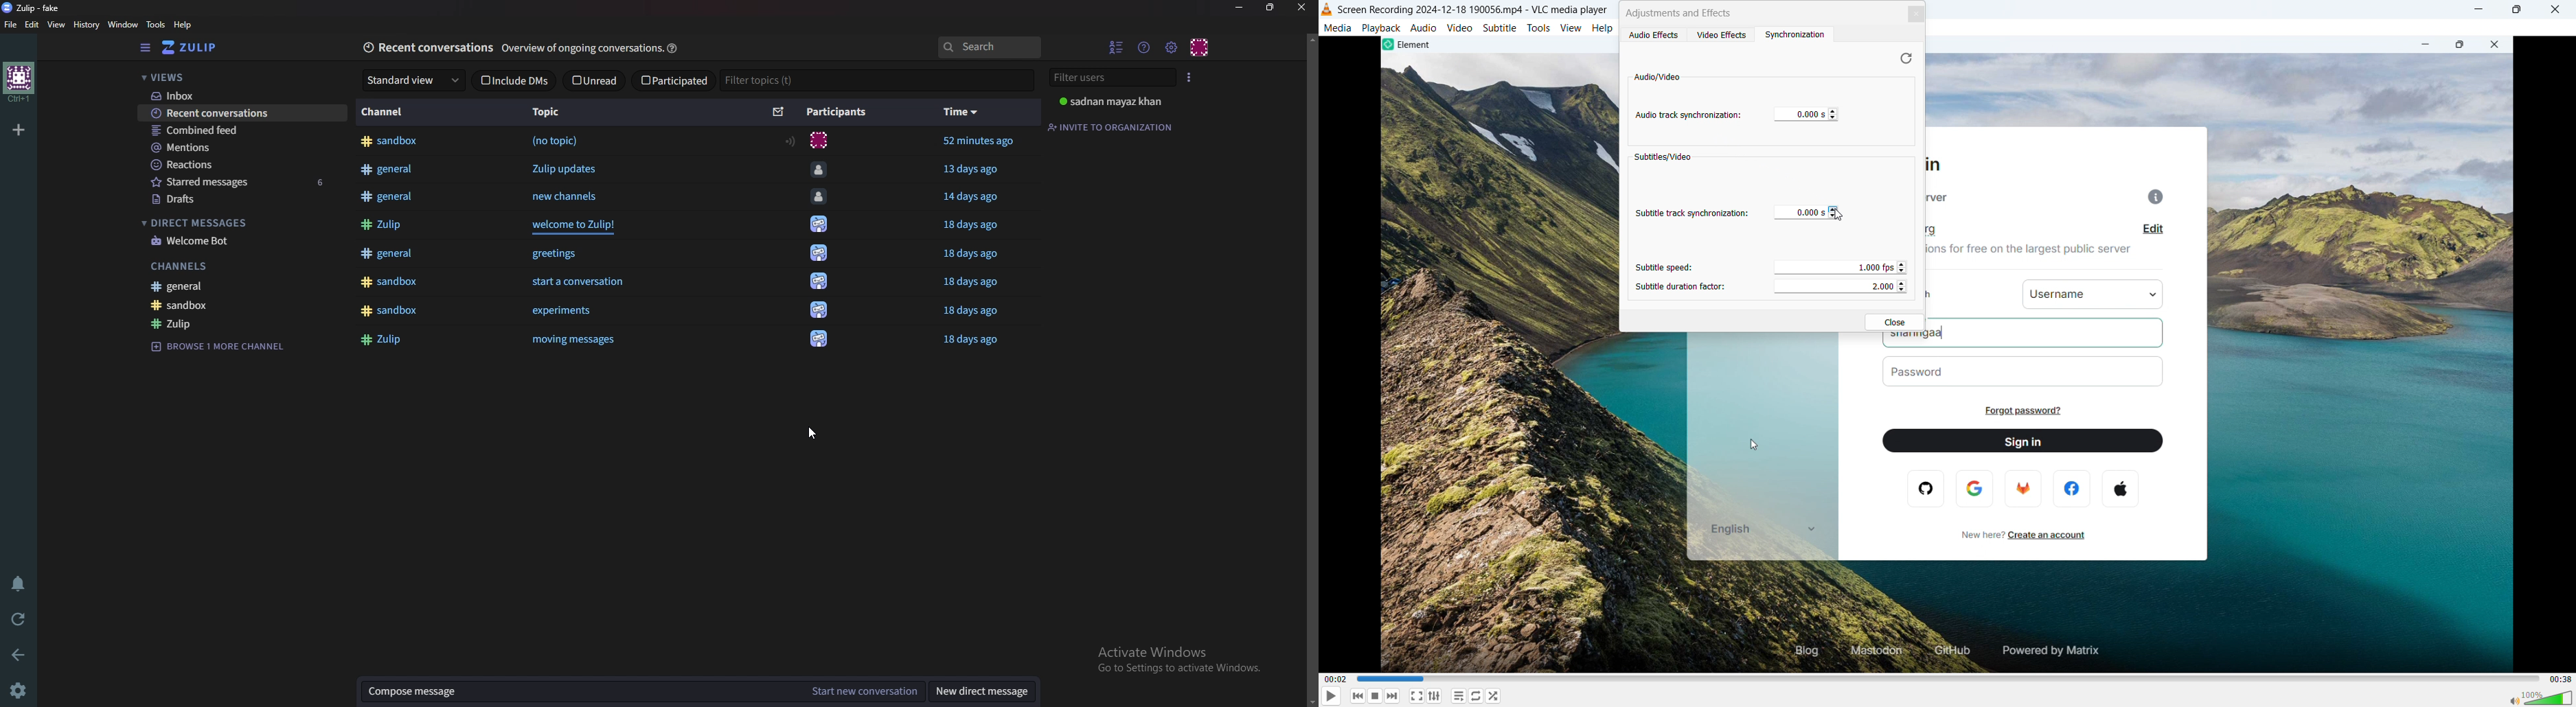  I want to click on audio track synchronization, so click(1689, 116).